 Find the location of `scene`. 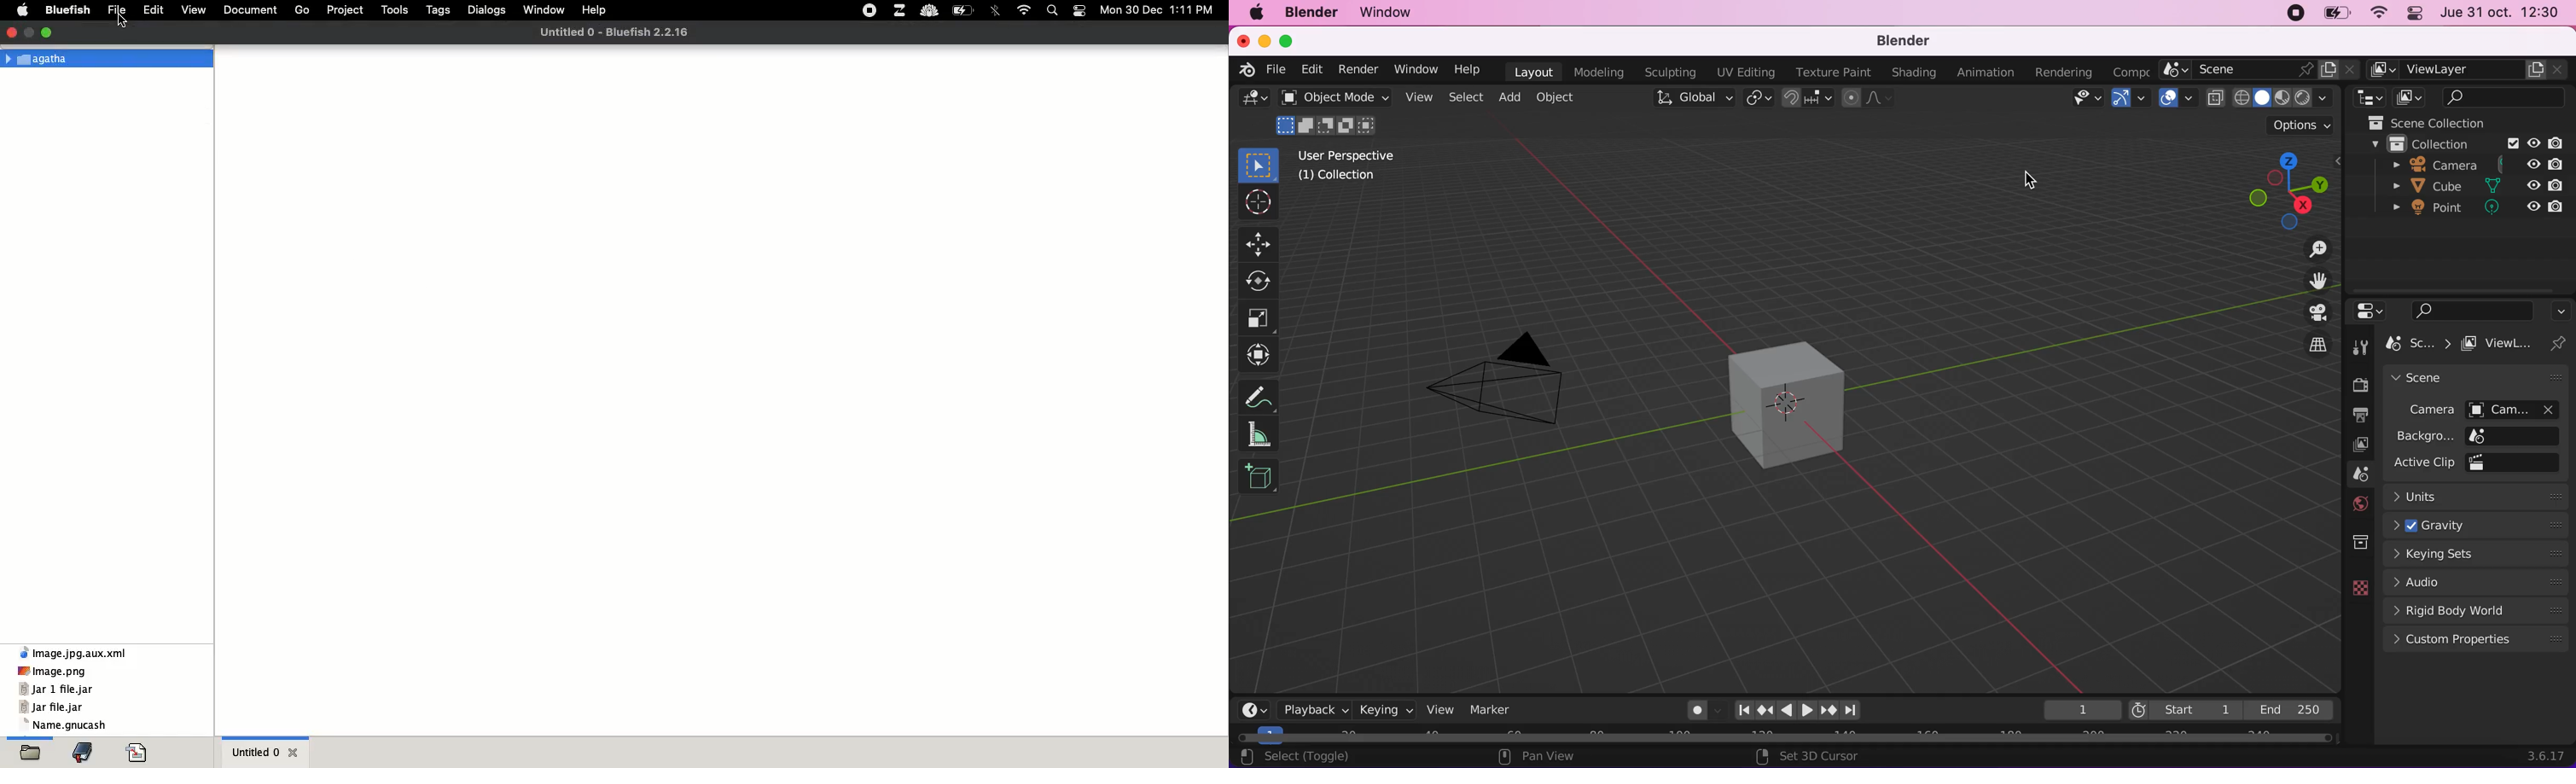

scene is located at coordinates (2468, 379).